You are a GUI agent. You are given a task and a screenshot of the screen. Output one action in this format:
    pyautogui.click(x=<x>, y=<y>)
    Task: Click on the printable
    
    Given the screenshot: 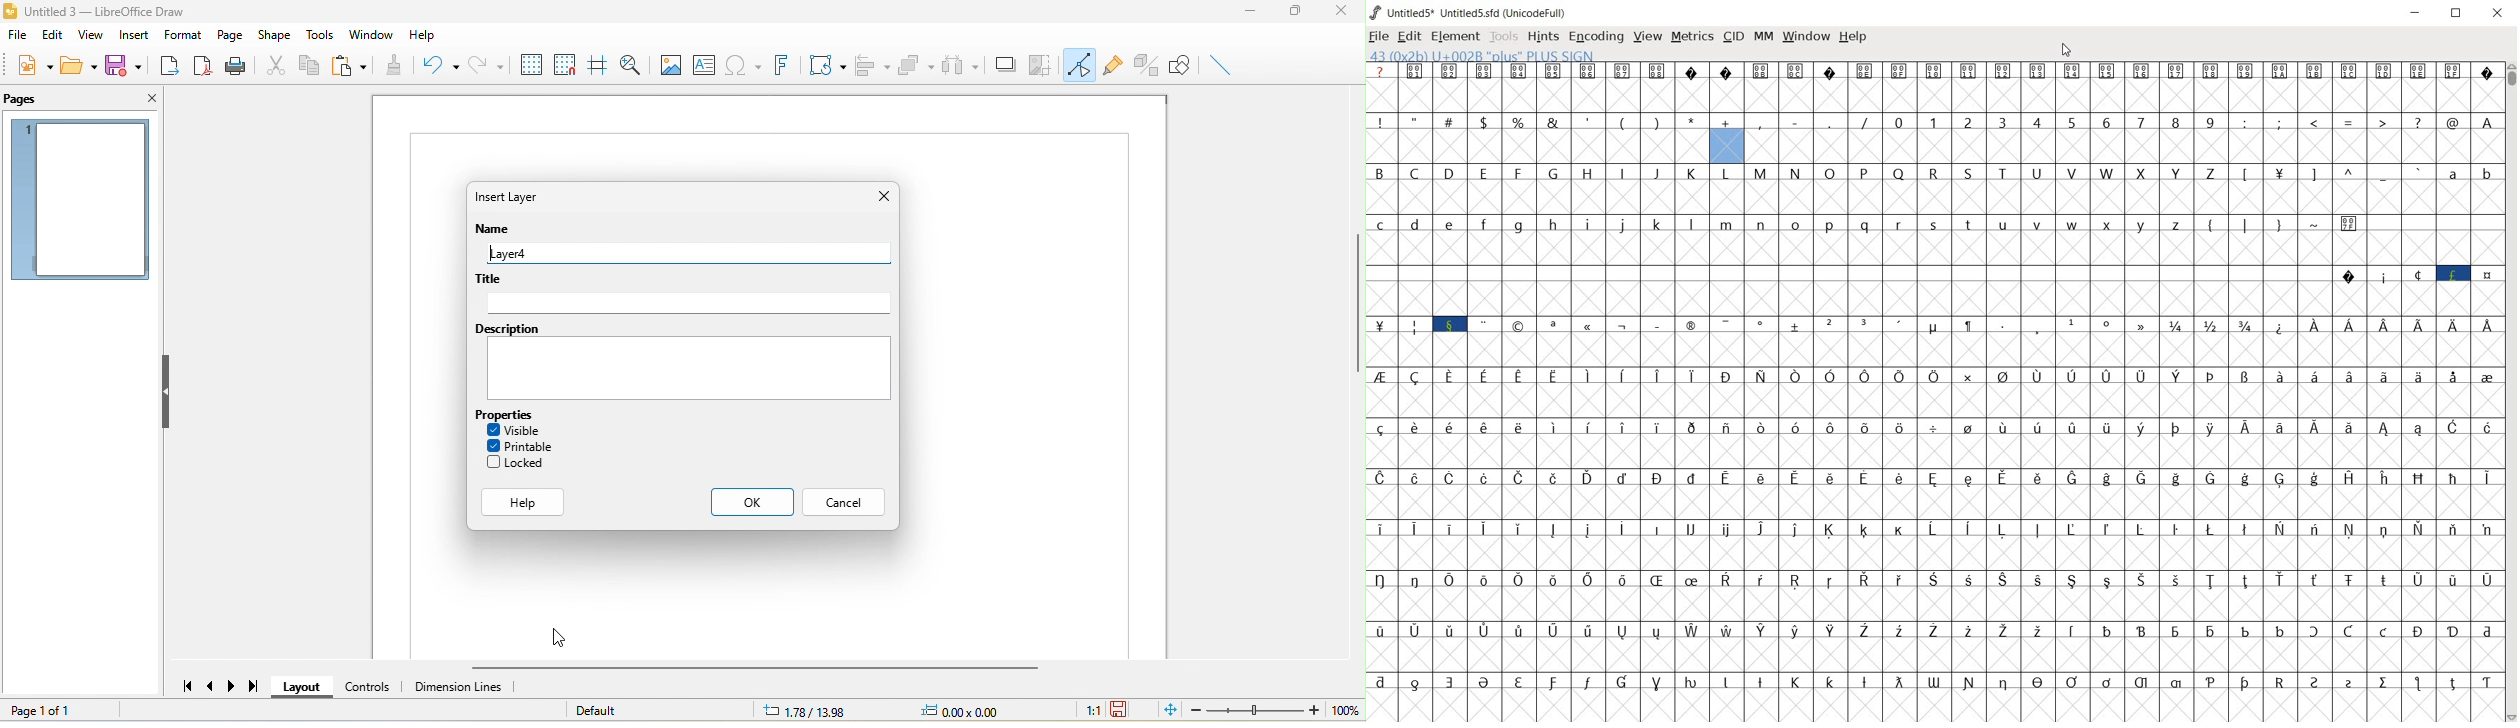 What is the action you would take?
    pyautogui.click(x=520, y=445)
    